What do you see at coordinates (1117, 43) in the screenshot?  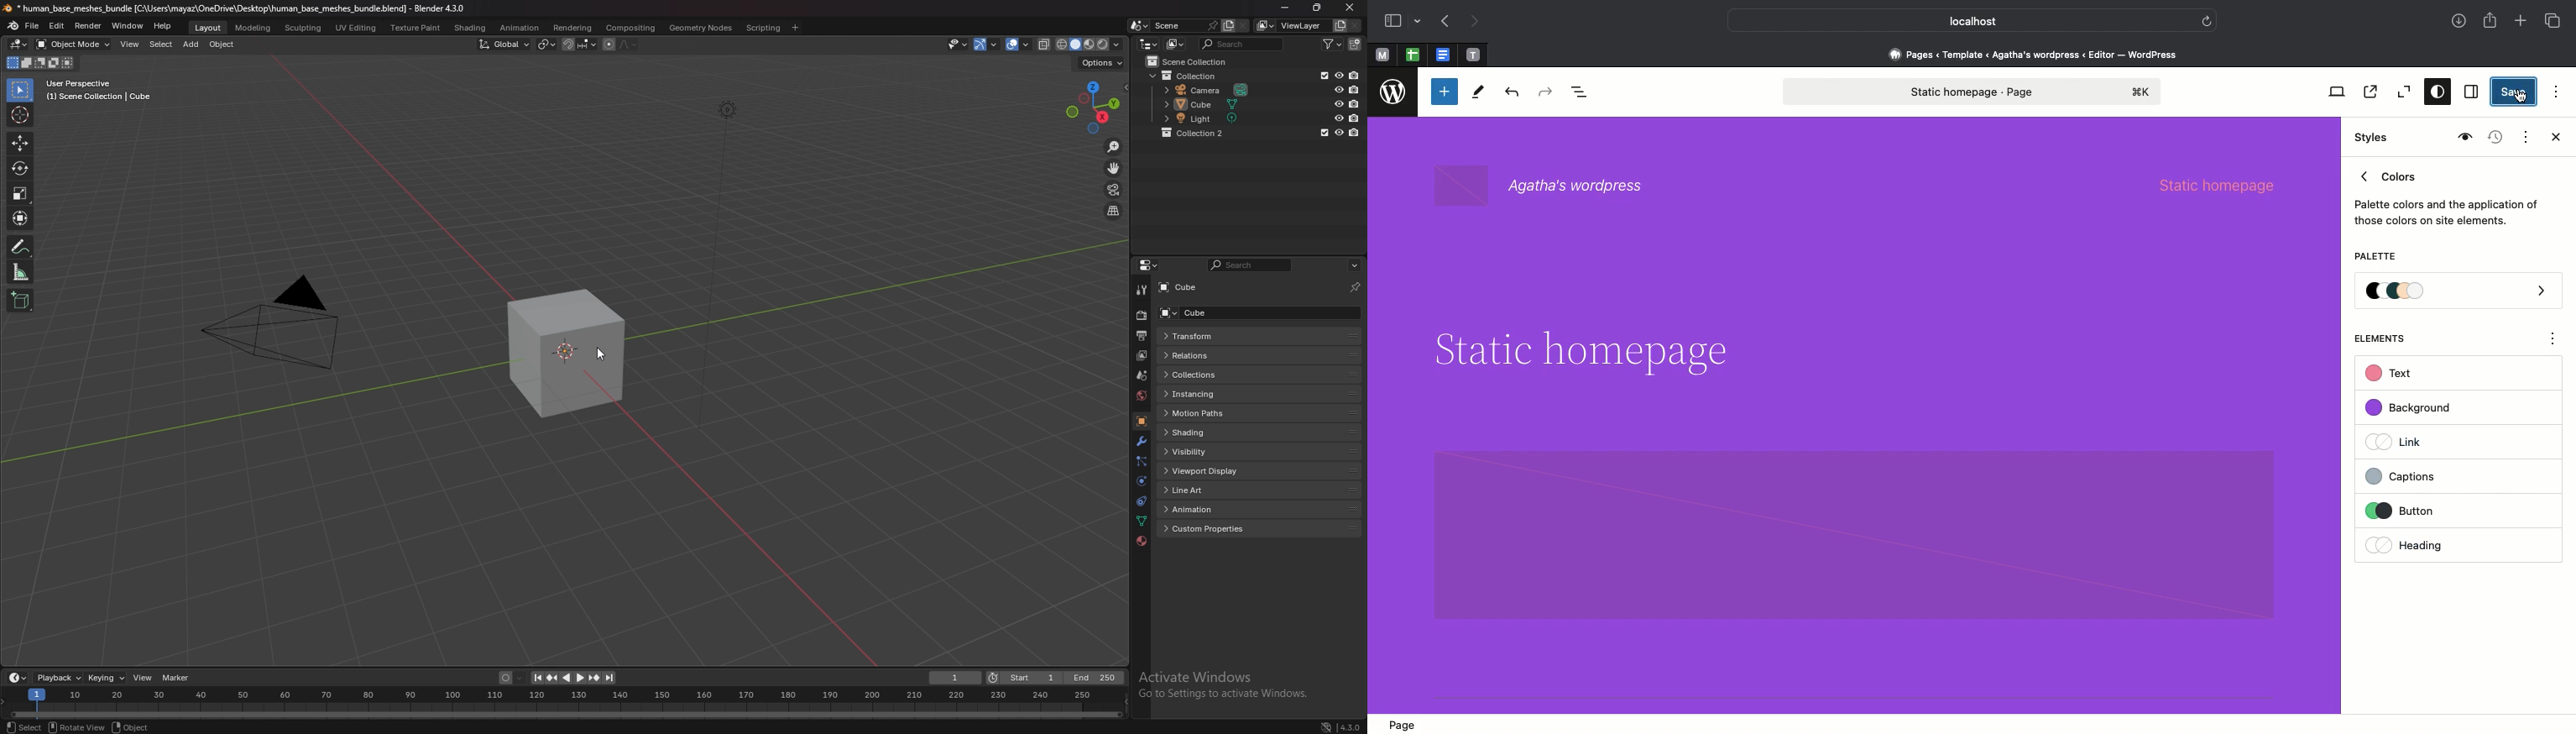 I see `shading` at bounding box center [1117, 43].